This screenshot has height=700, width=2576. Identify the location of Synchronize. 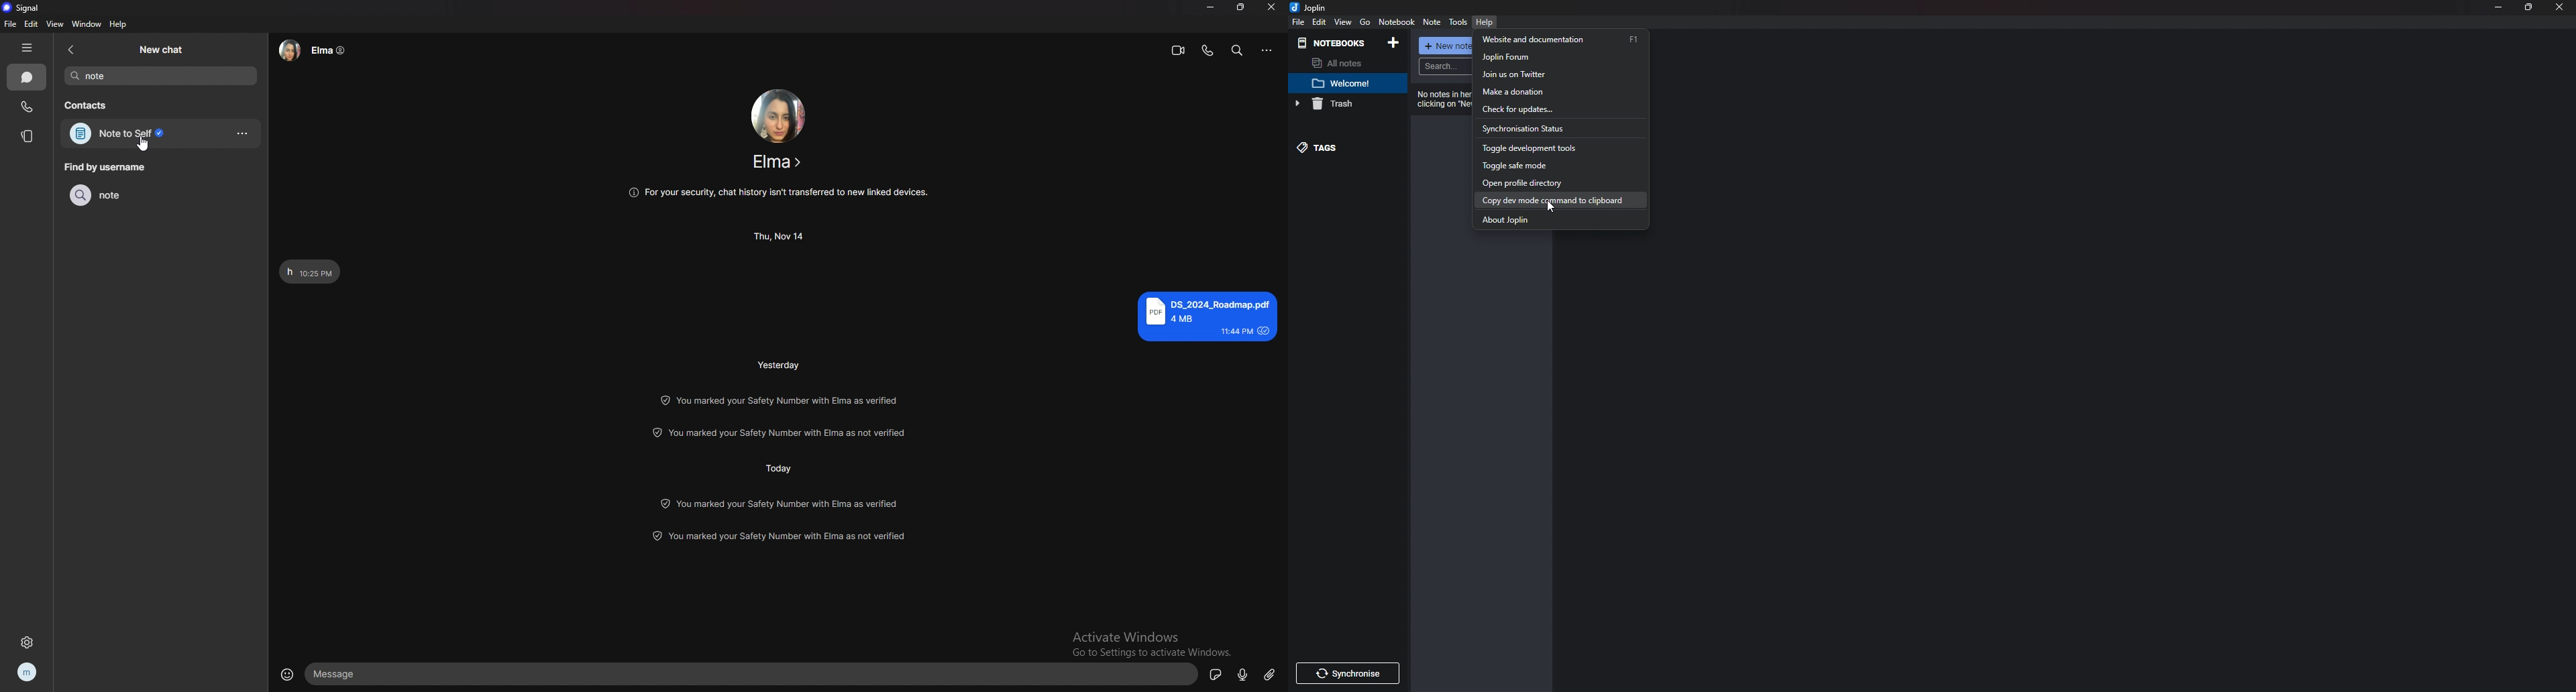
(1347, 674).